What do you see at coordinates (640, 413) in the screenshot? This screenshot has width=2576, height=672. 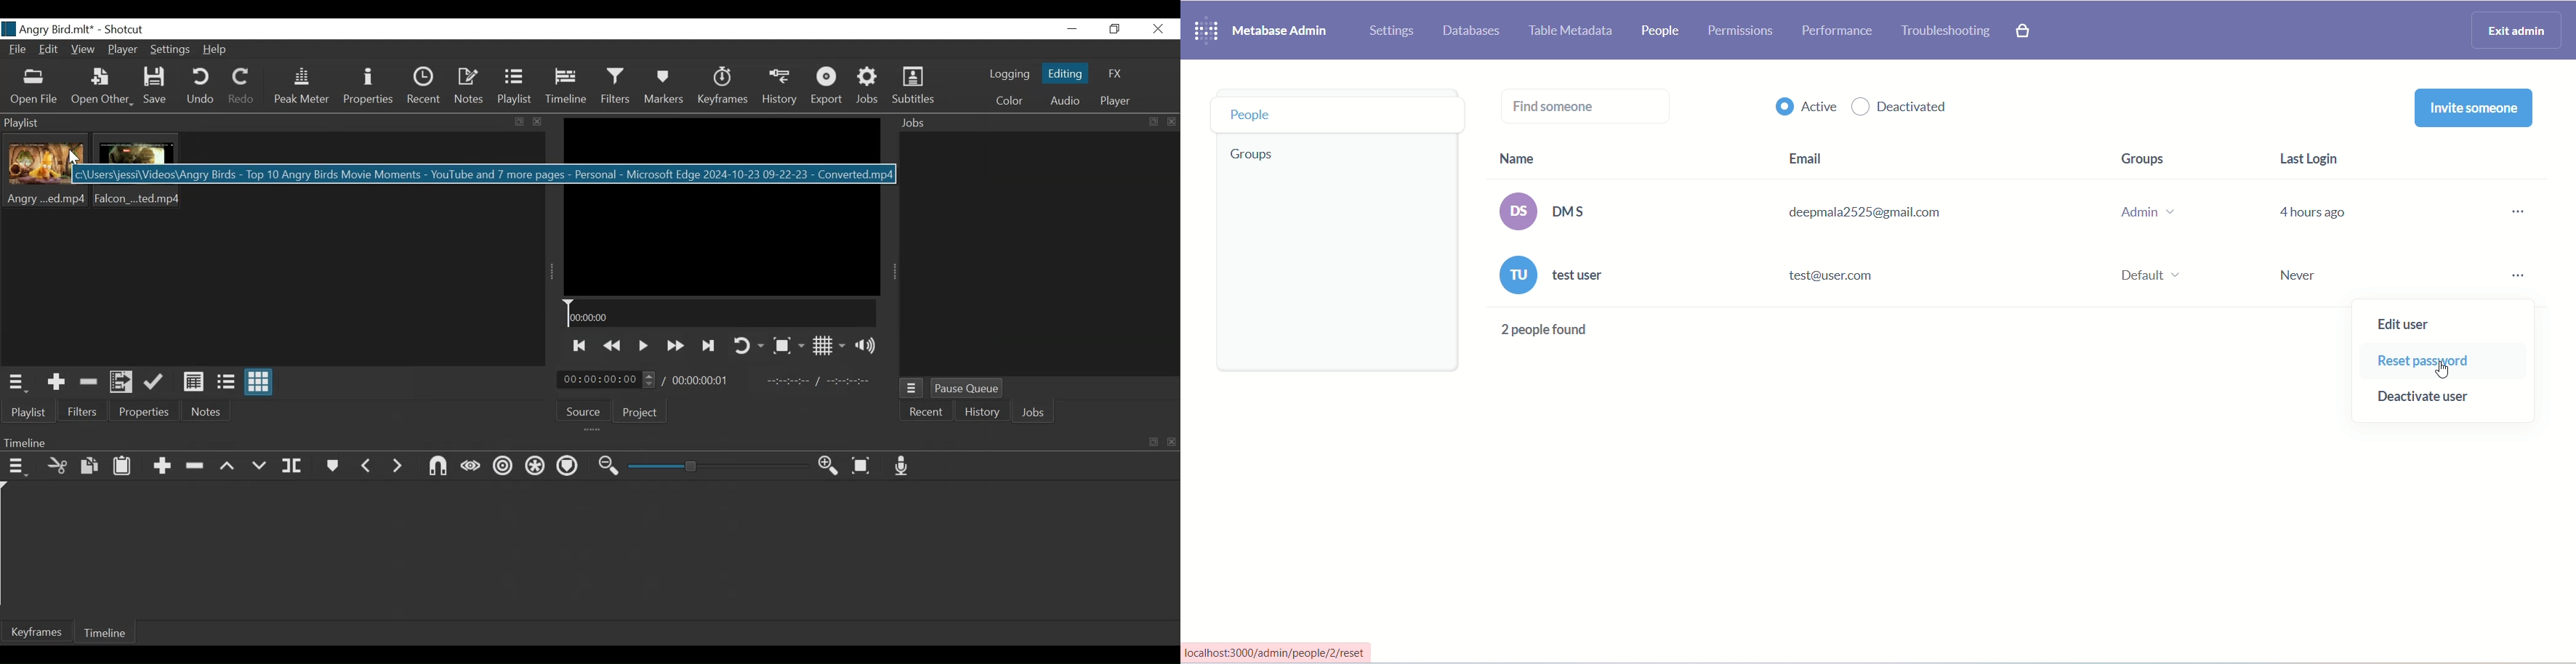 I see `Project` at bounding box center [640, 413].